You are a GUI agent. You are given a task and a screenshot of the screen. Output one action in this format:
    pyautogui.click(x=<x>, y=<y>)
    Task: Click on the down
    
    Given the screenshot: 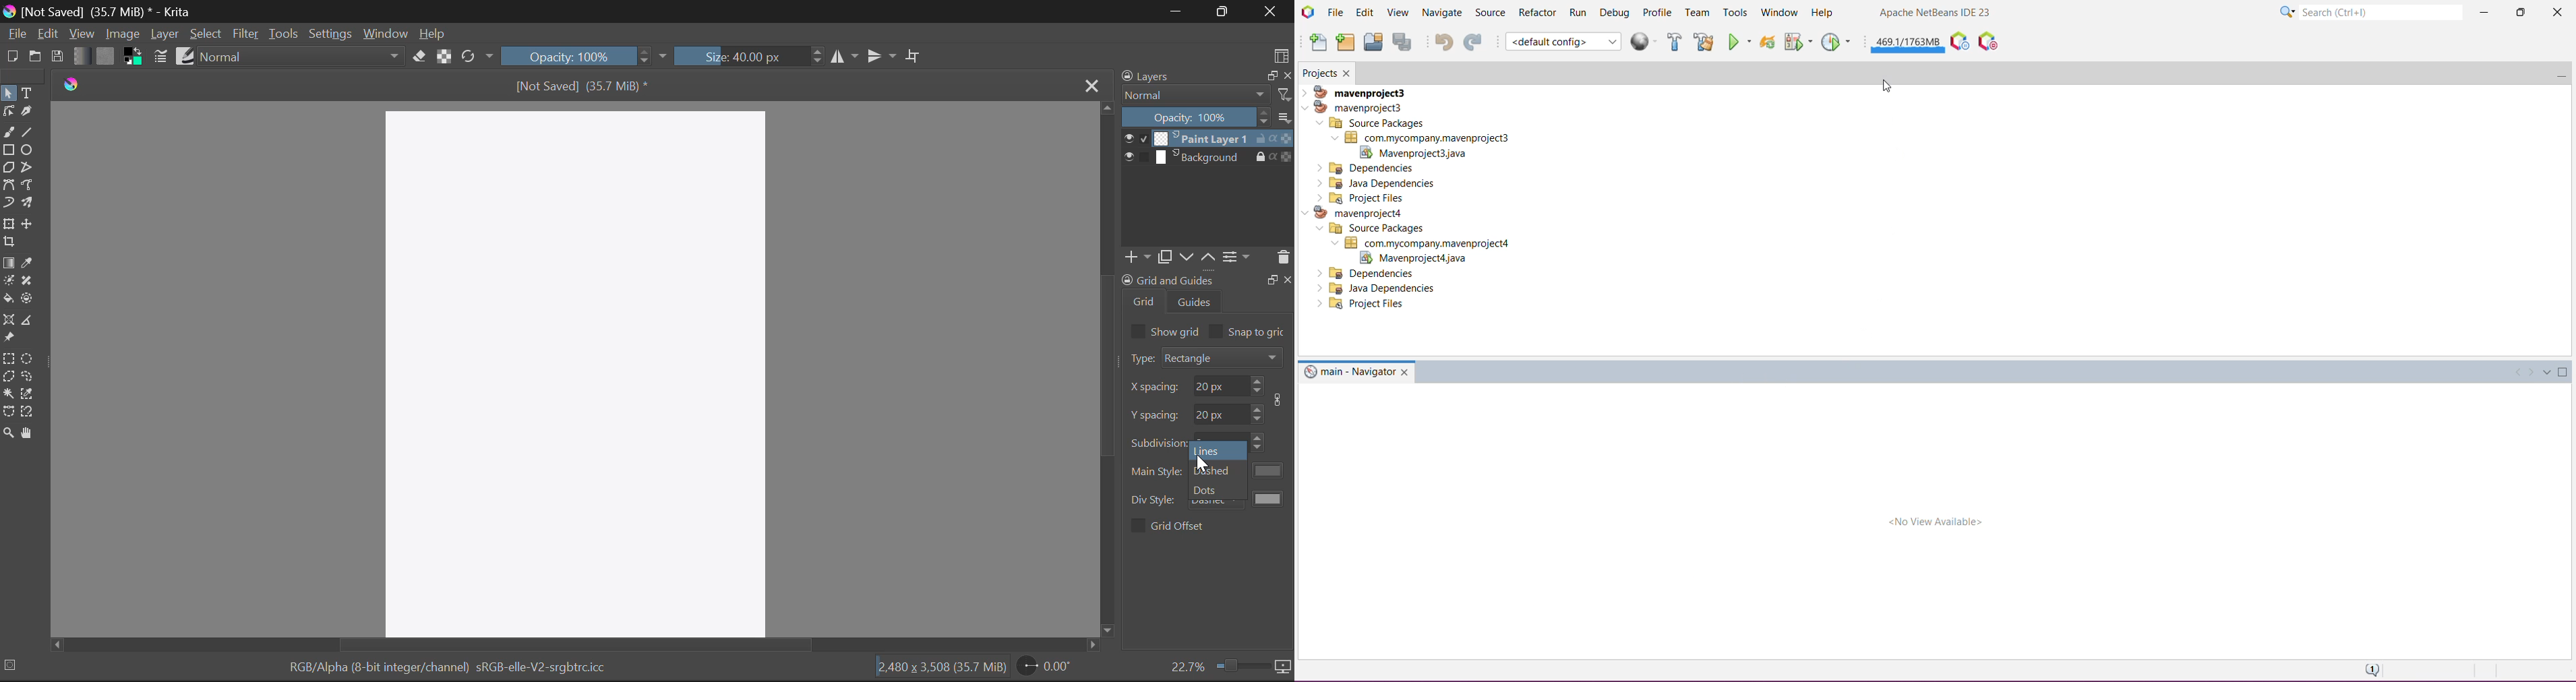 What is the action you would take?
    pyautogui.click(x=1185, y=257)
    